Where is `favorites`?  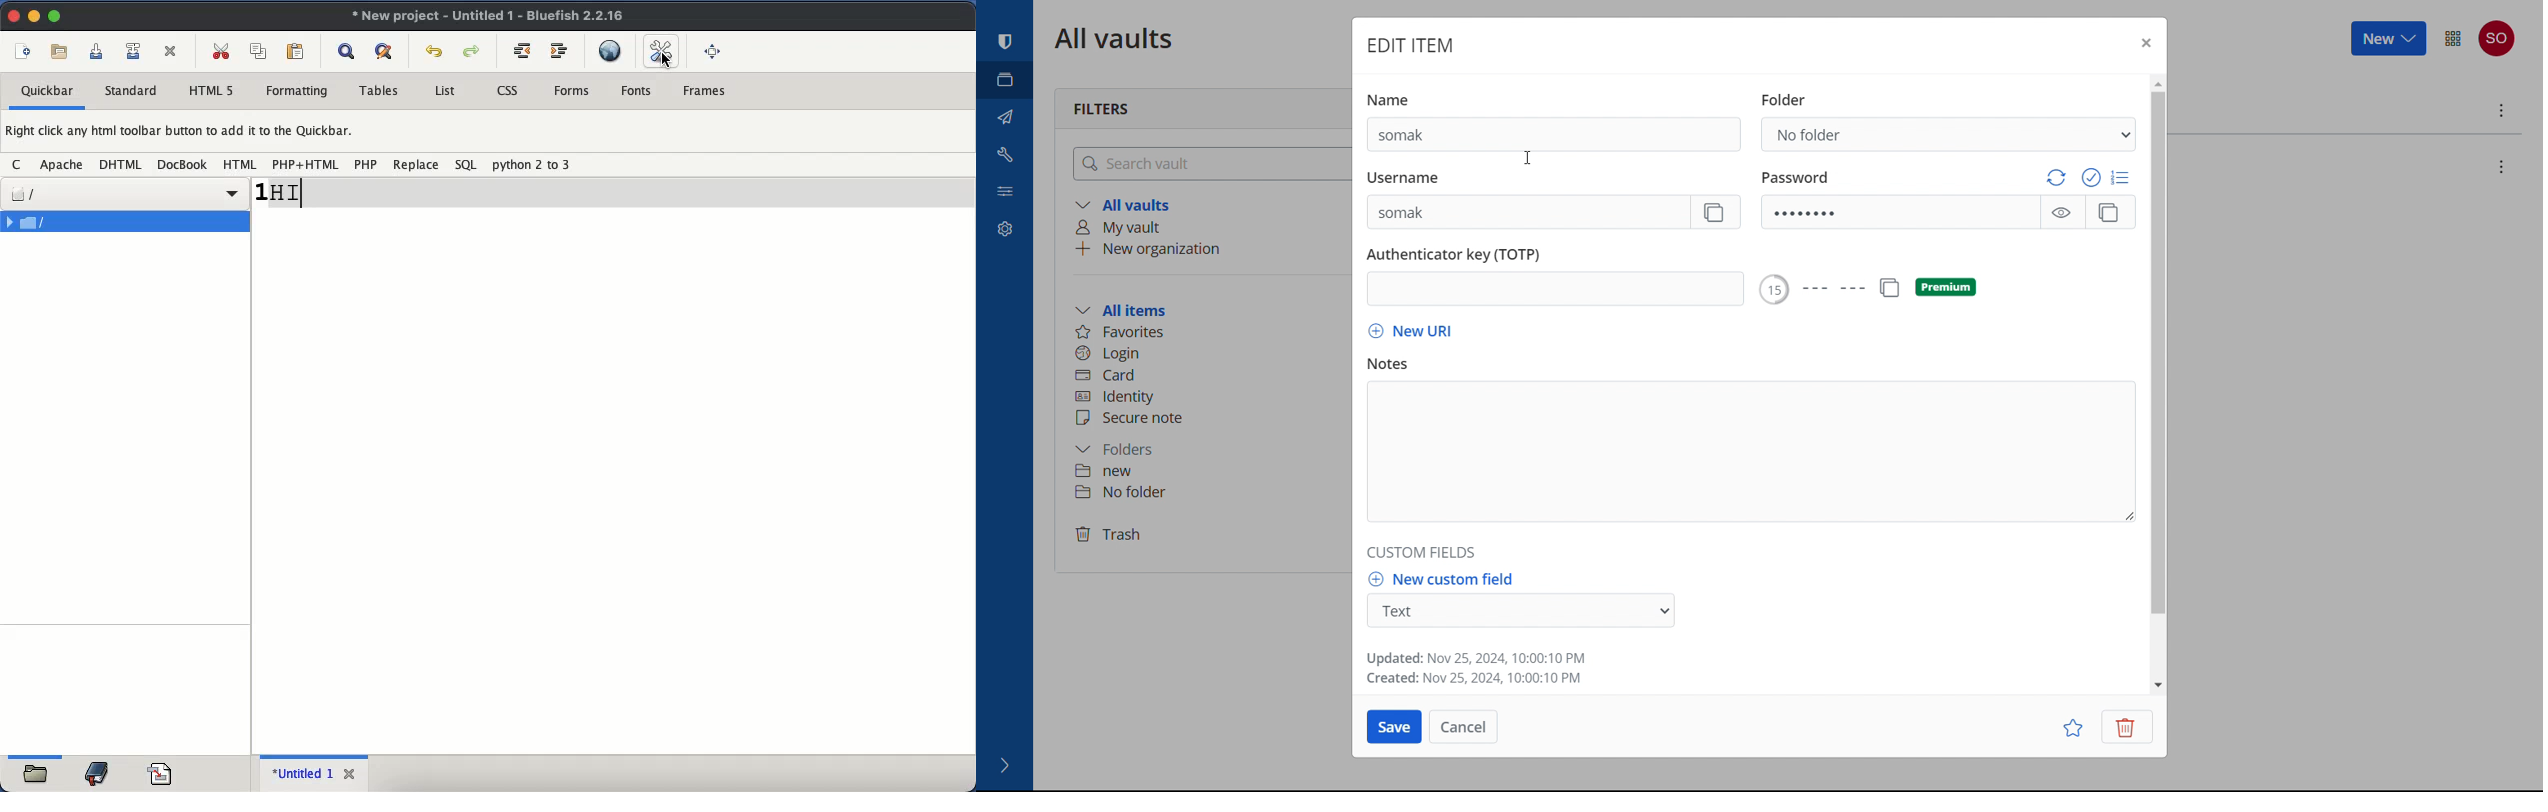 favorites is located at coordinates (2073, 727).